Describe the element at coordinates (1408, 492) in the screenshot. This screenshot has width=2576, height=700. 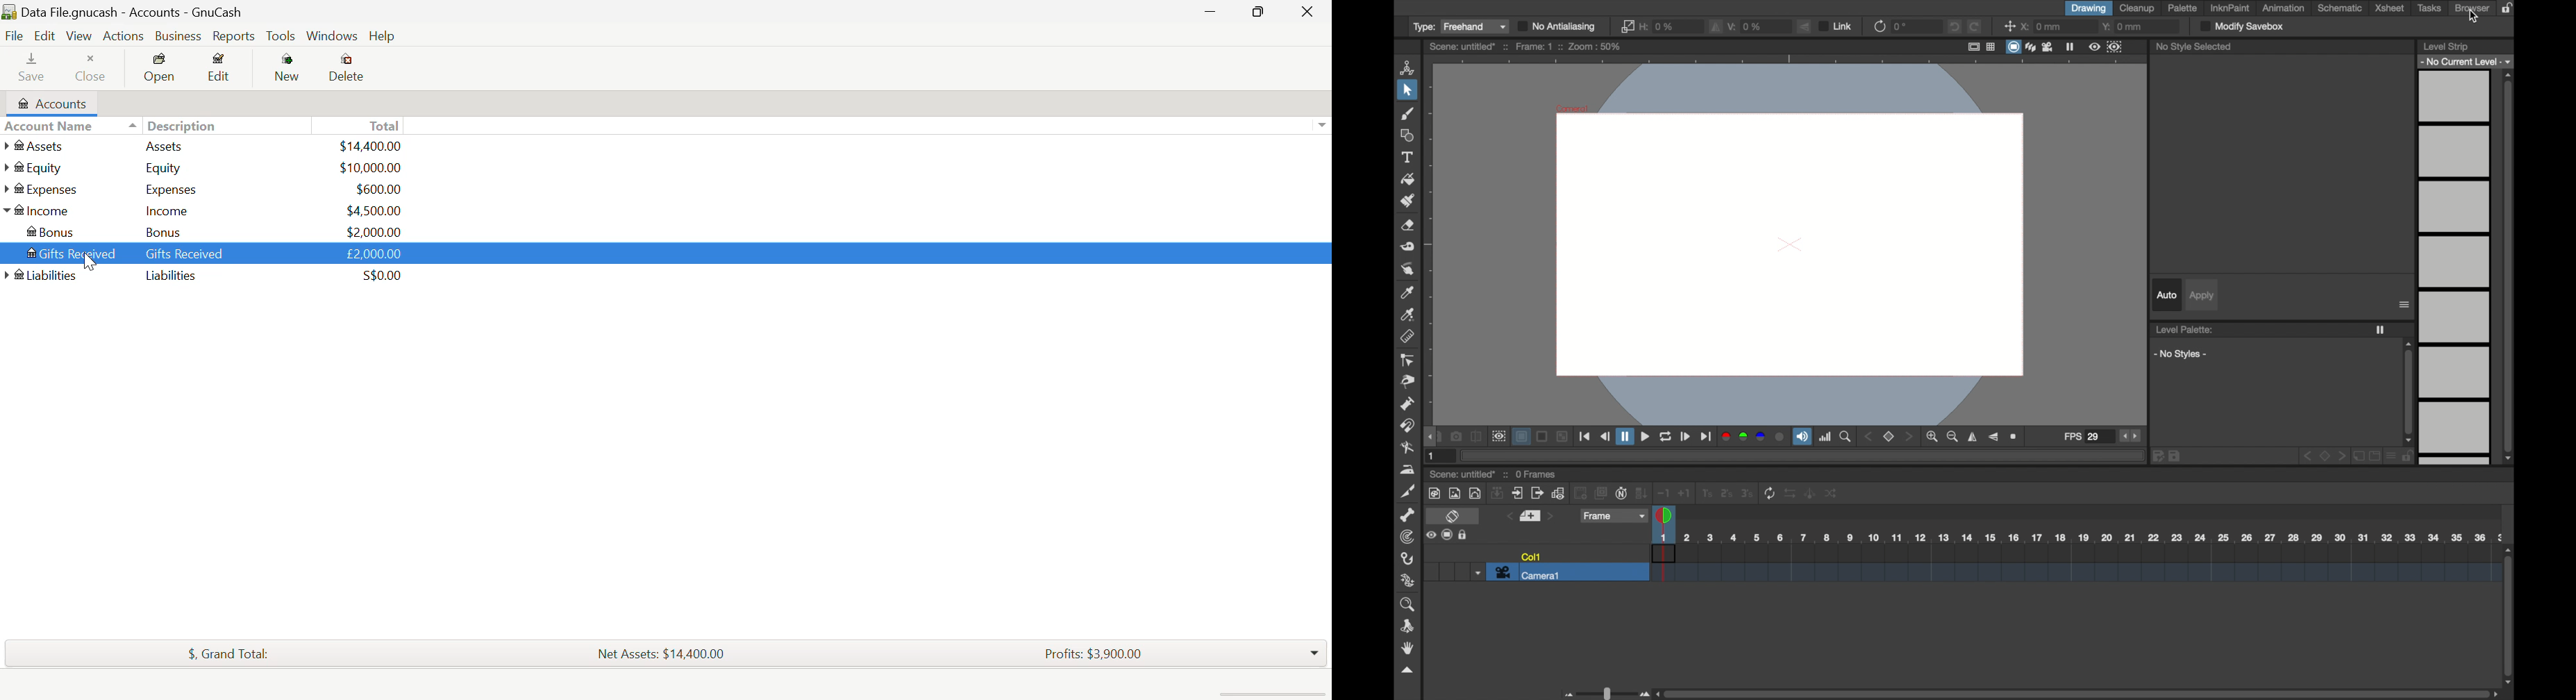
I see `cutter tool` at that location.